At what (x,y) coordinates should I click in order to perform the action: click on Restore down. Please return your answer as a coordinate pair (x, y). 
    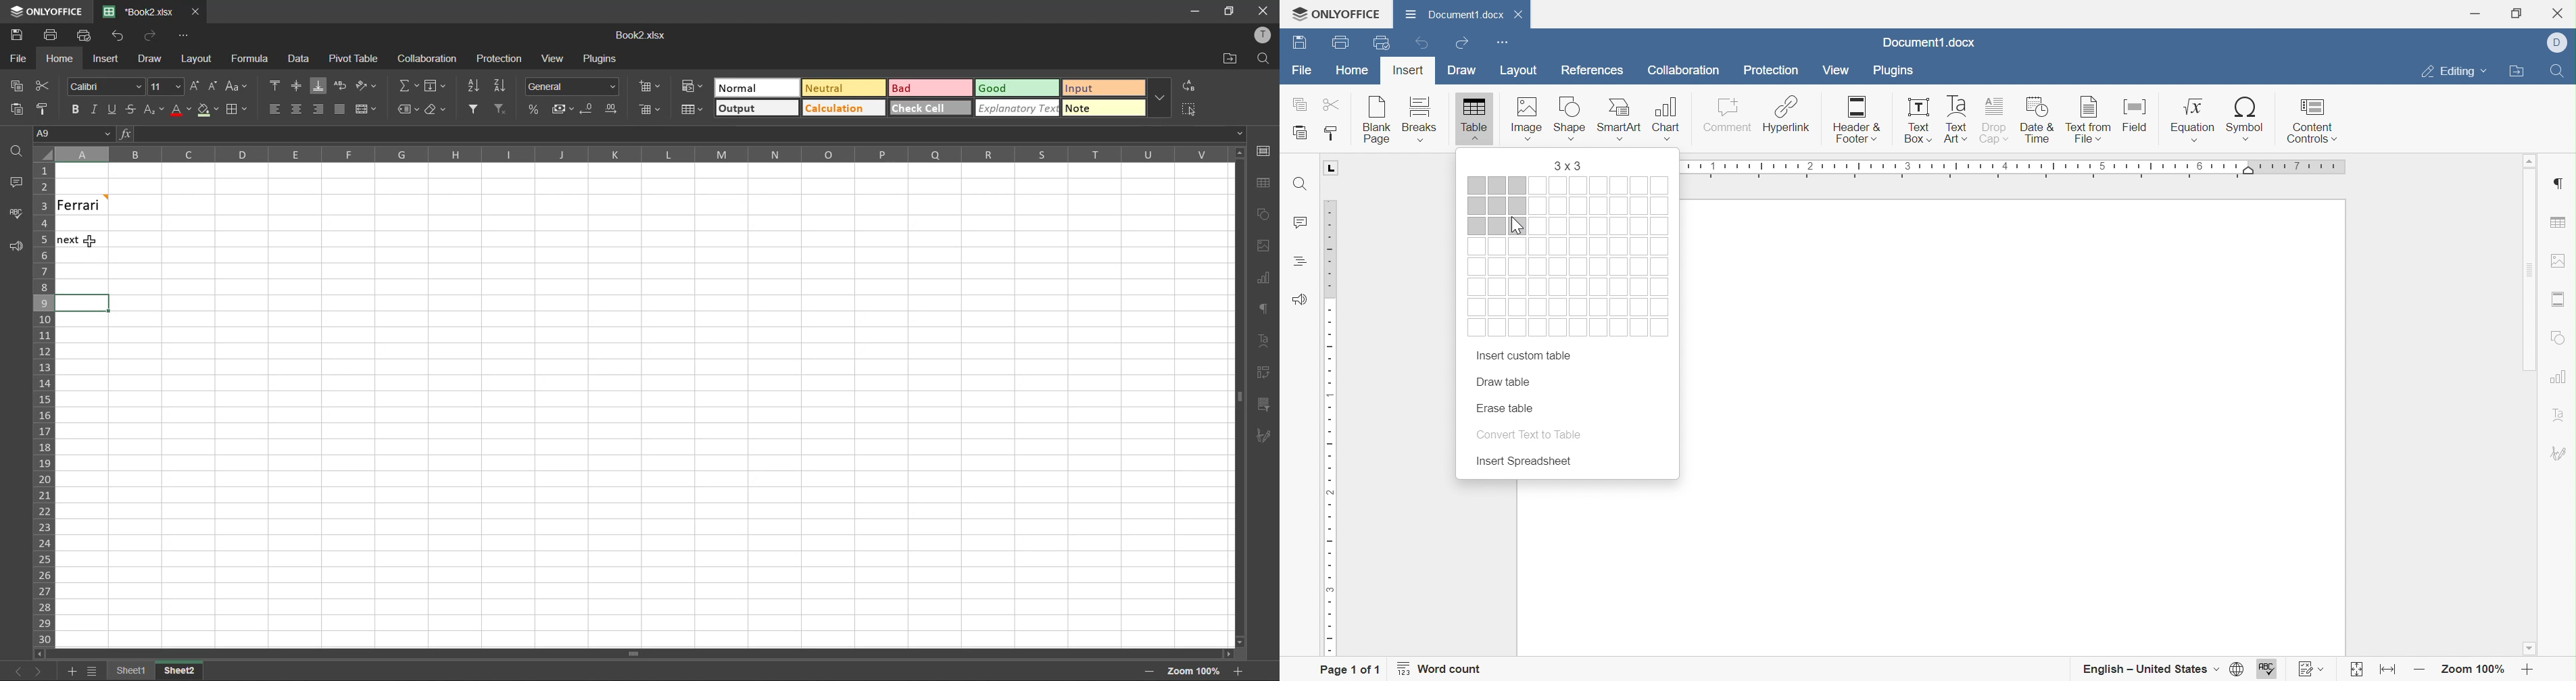
    Looking at the image, I should click on (2516, 14).